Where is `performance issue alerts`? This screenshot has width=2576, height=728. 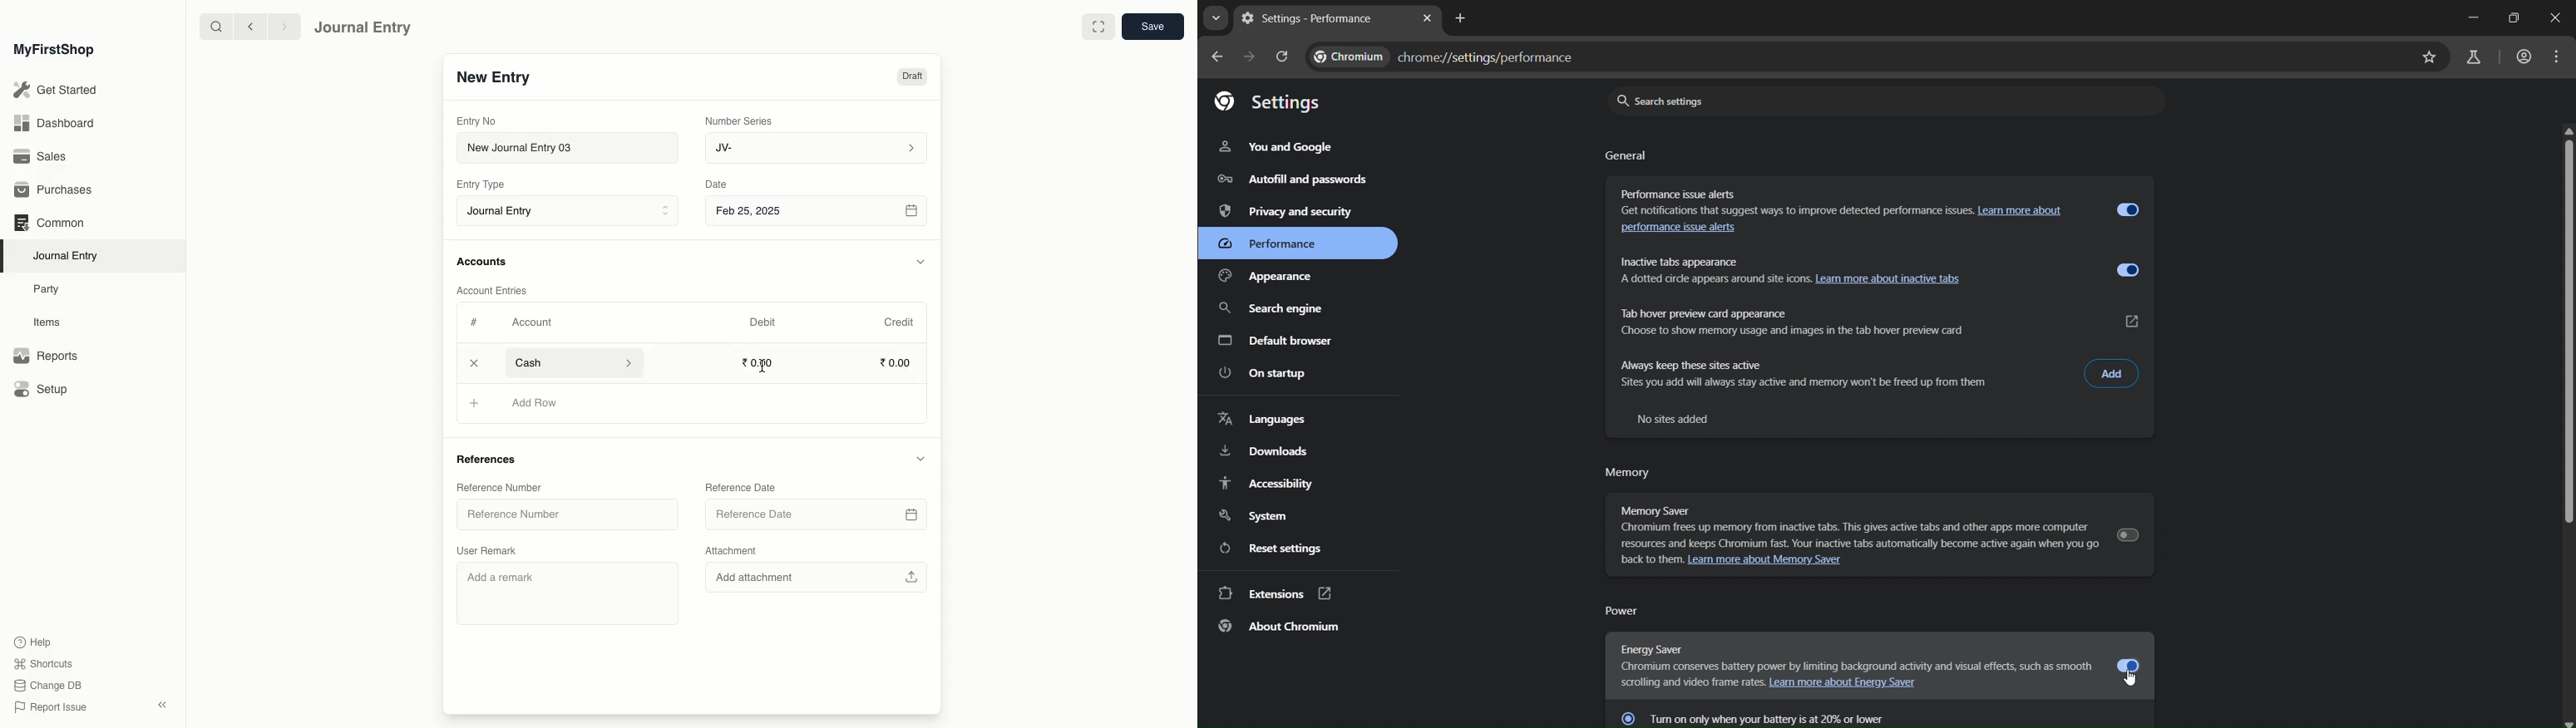
performance issue alerts is located at coordinates (1685, 230).